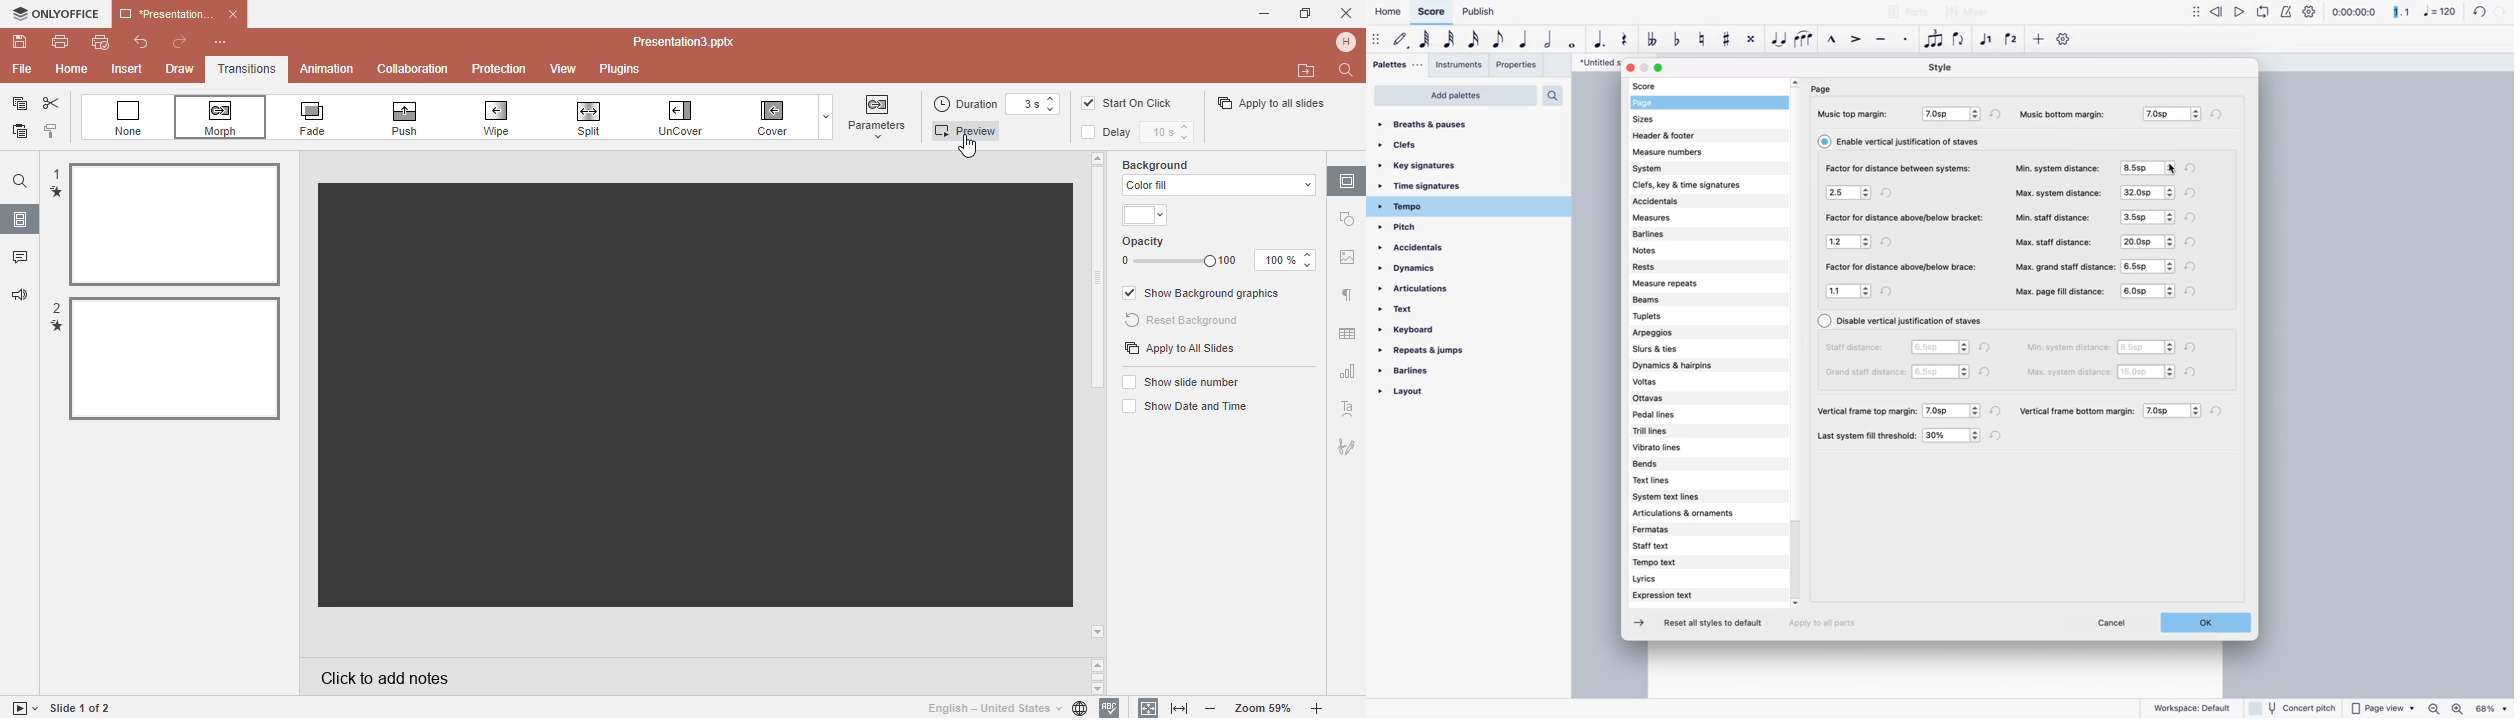 The width and height of the screenshot is (2520, 728). I want to click on View, so click(566, 70).